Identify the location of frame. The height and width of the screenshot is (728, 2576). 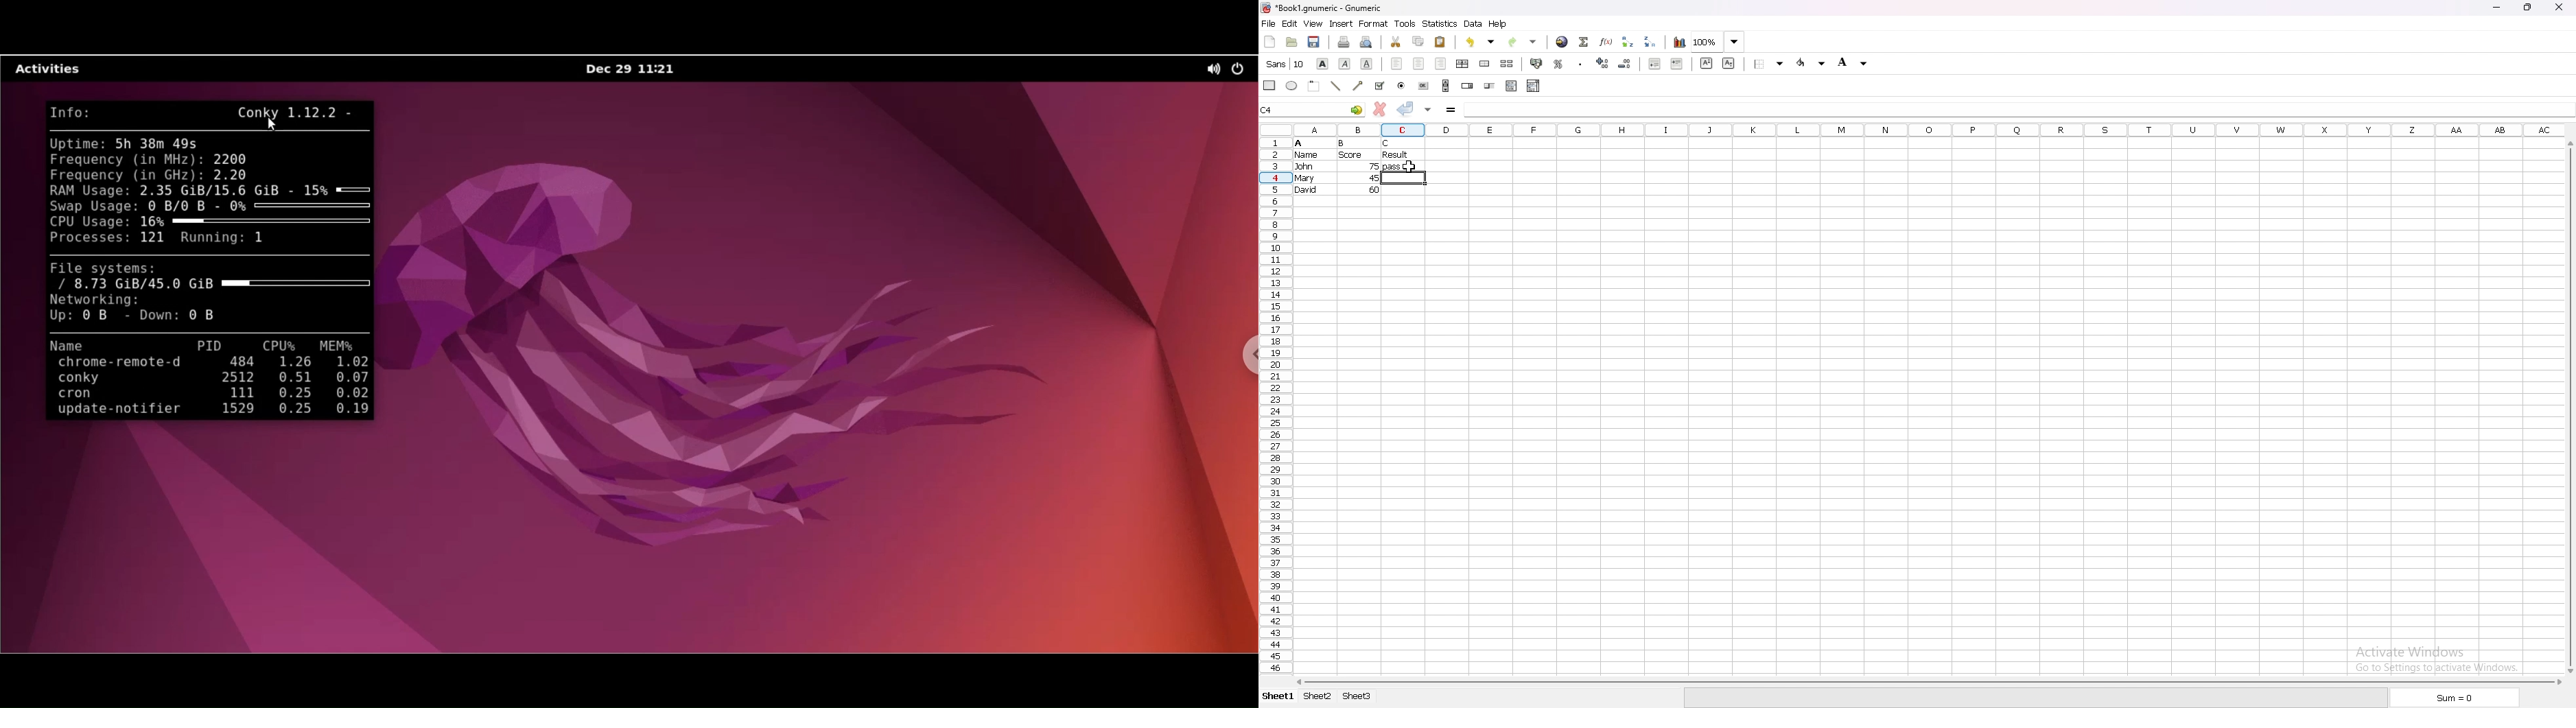
(1313, 86).